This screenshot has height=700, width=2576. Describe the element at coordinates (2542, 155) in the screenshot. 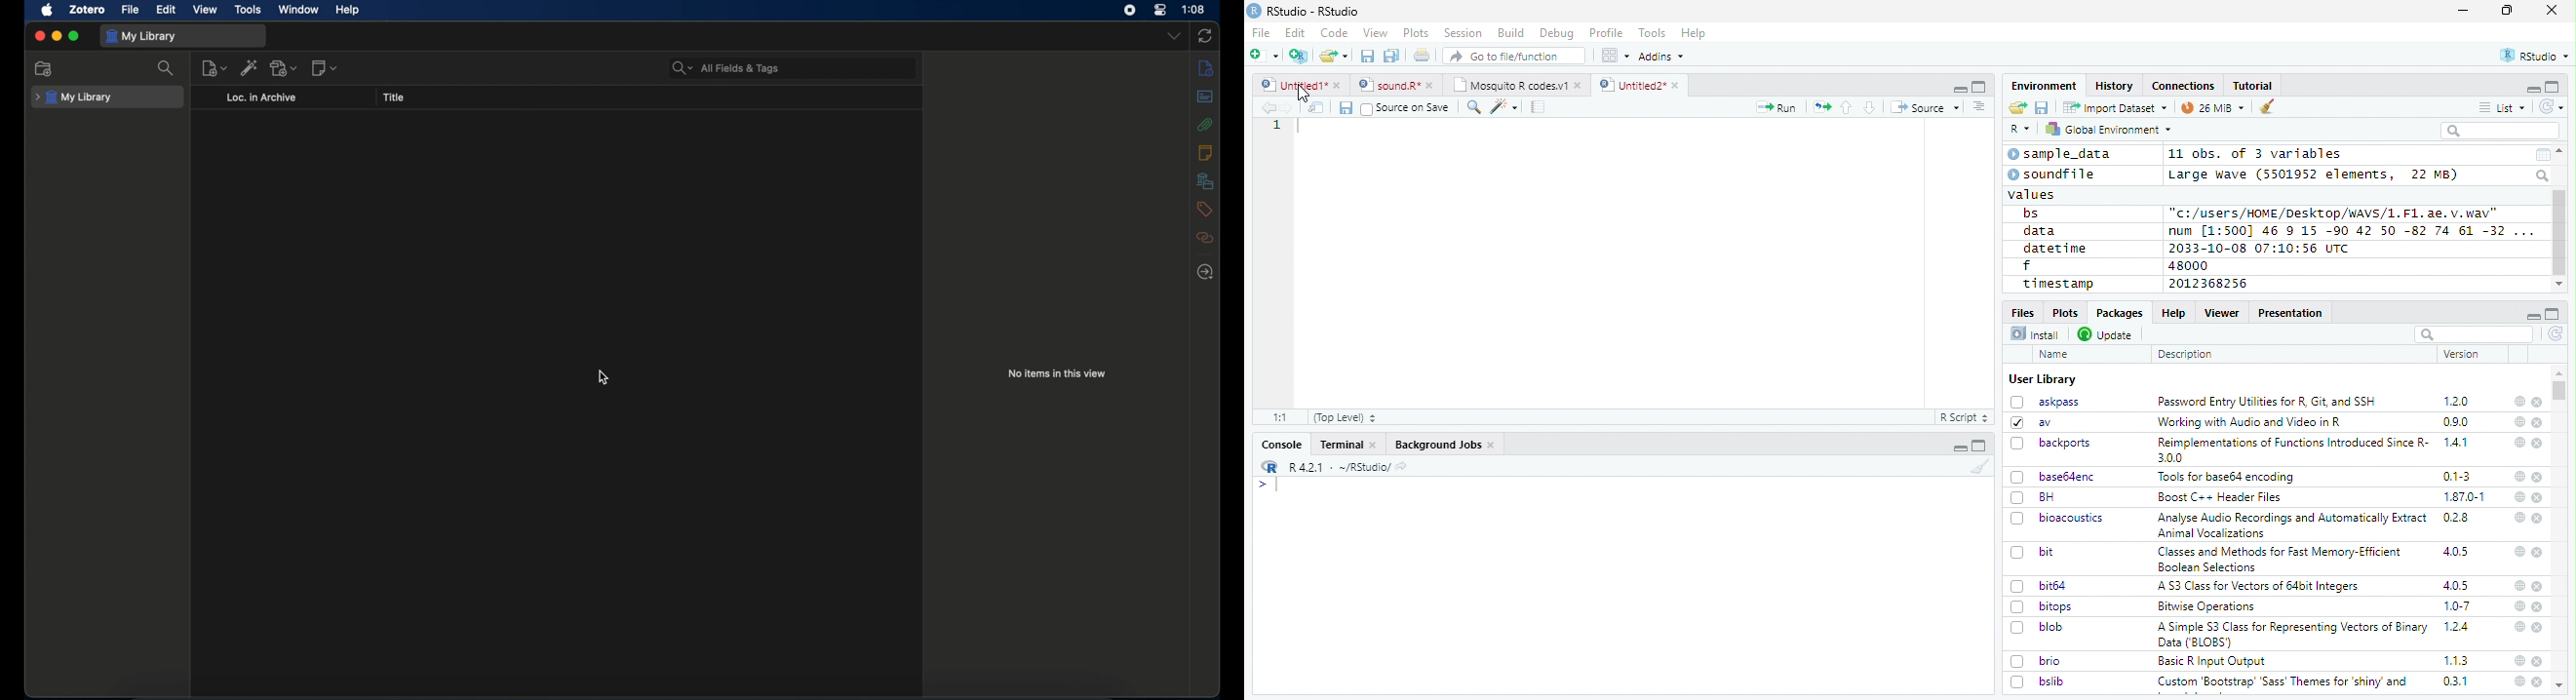

I see `Calendar` at that location.